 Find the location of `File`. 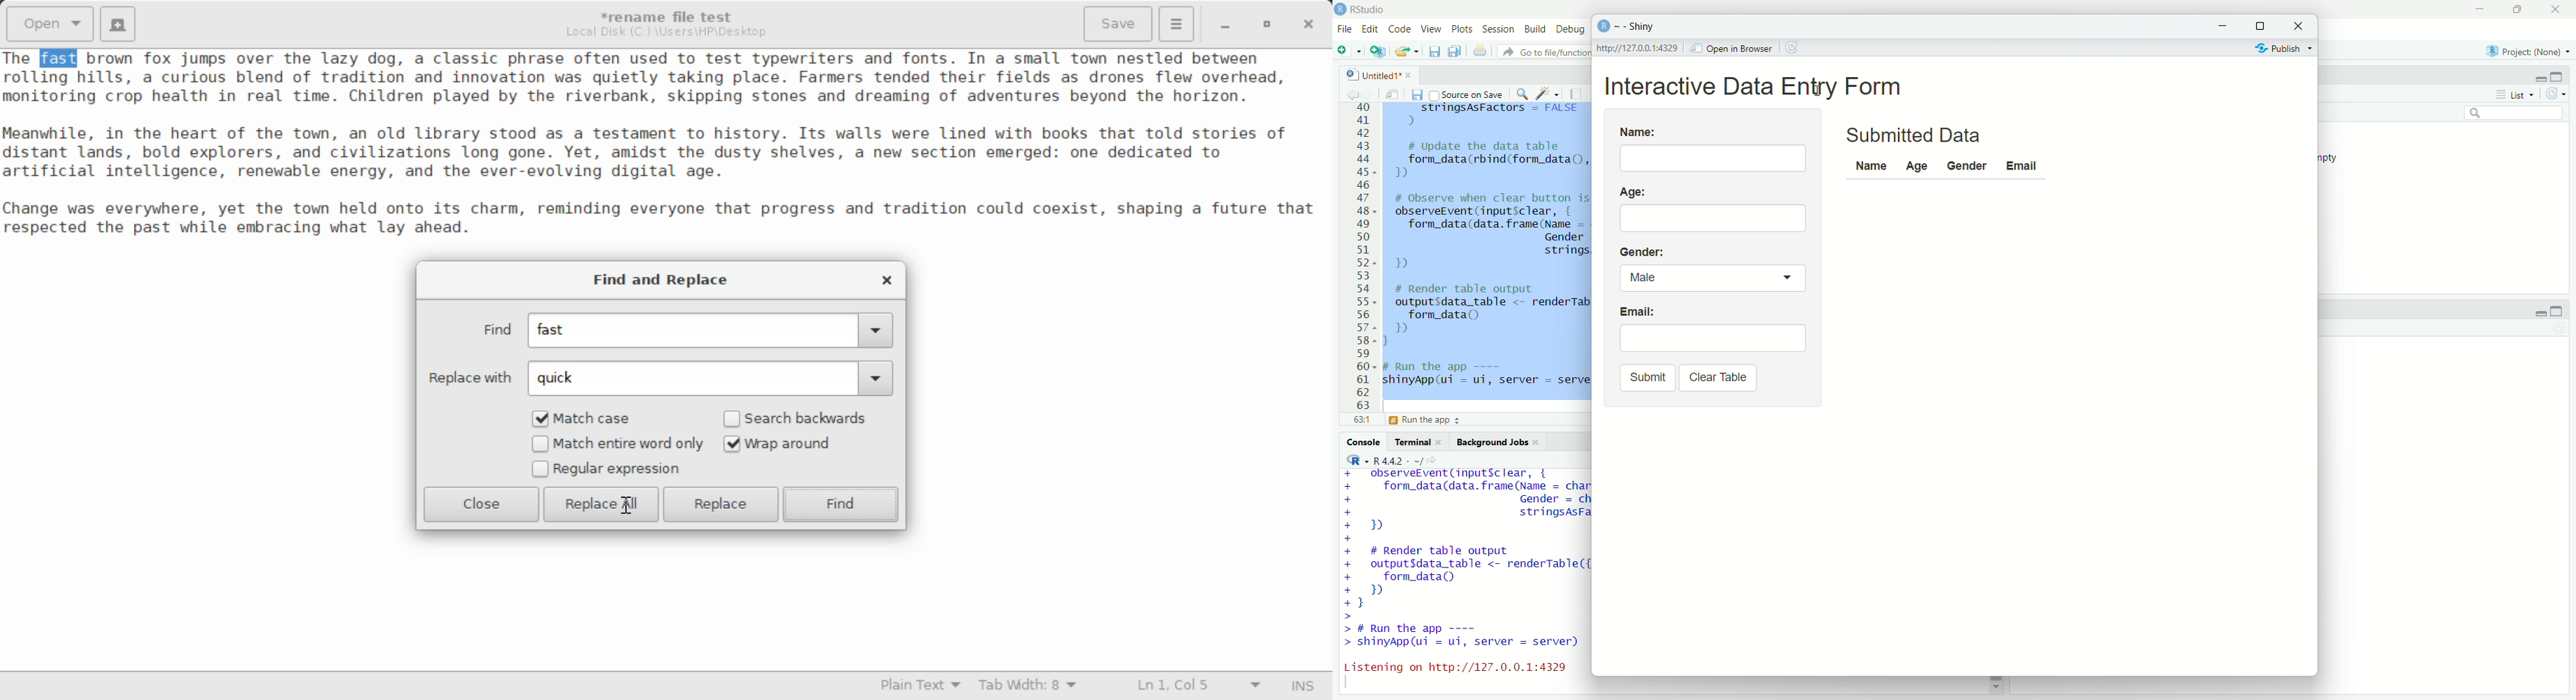

File is located at coordinates (1345, 28).